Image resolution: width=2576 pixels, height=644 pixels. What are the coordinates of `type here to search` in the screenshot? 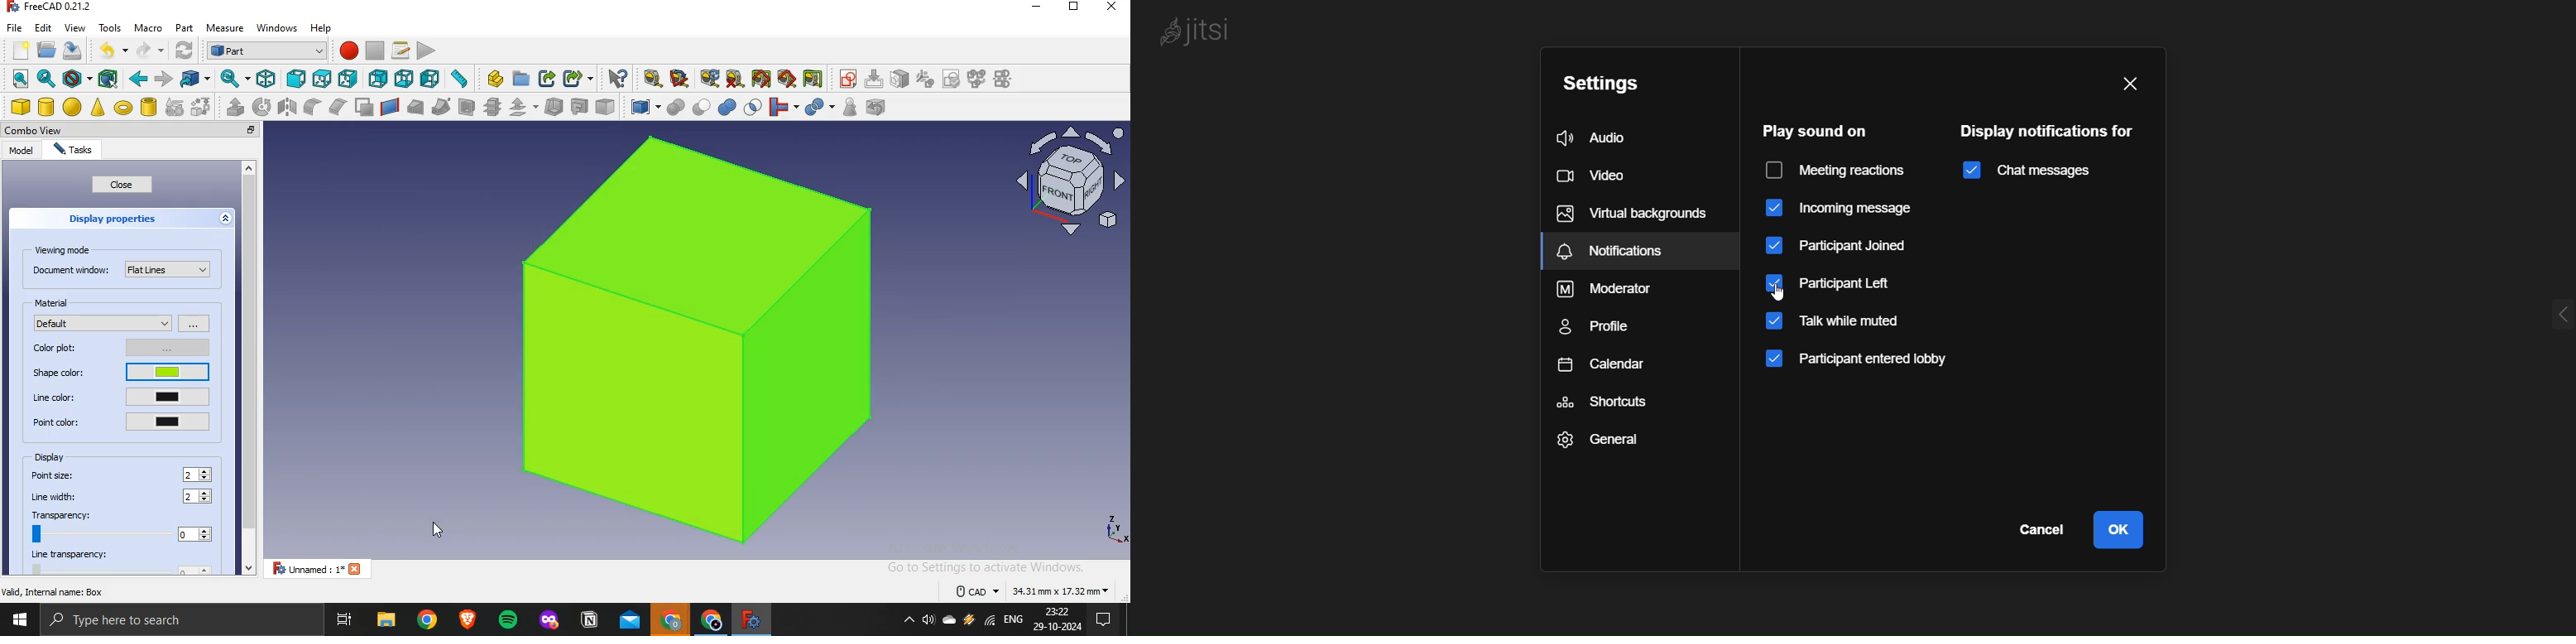 It's located at (122, 621).